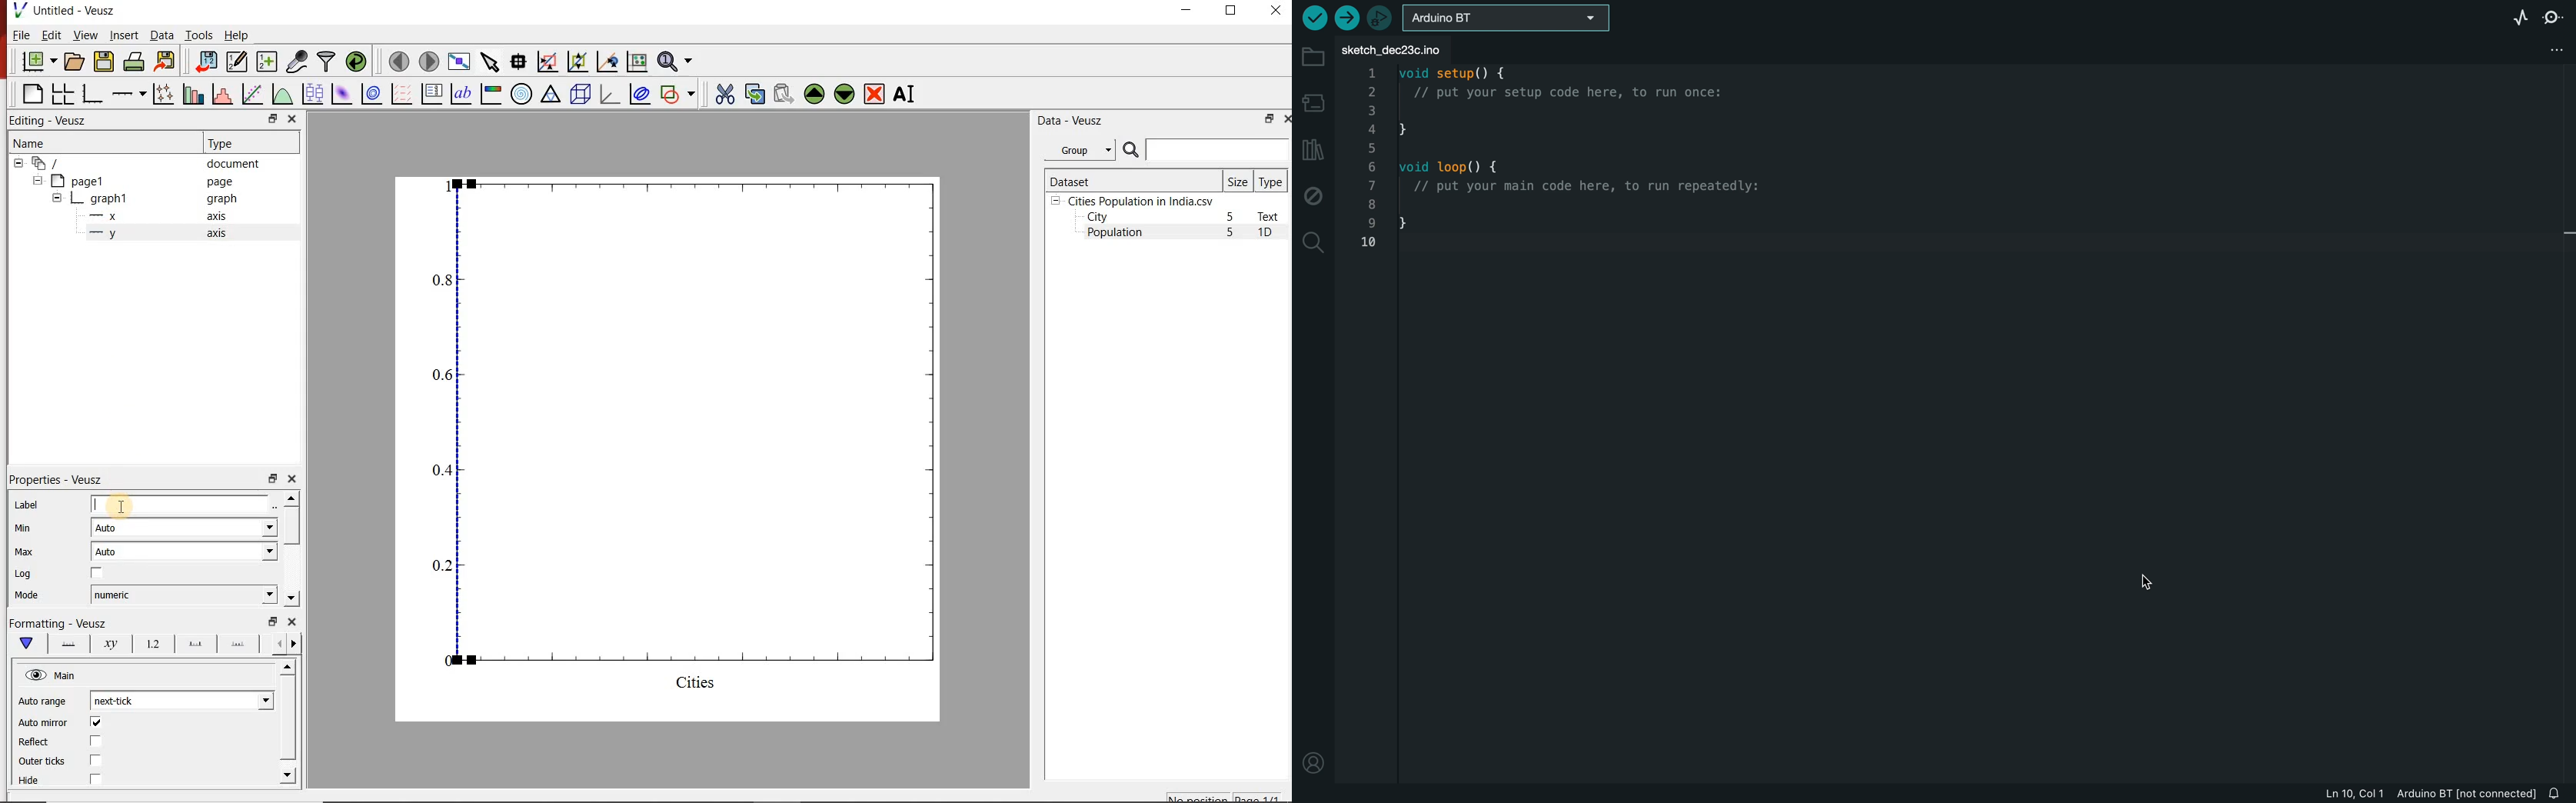 The image size is (2576, 812). What do you see at coordinates (608, 94) in the screenshot?
I see `3d graph` at bounding box center [608, 94].